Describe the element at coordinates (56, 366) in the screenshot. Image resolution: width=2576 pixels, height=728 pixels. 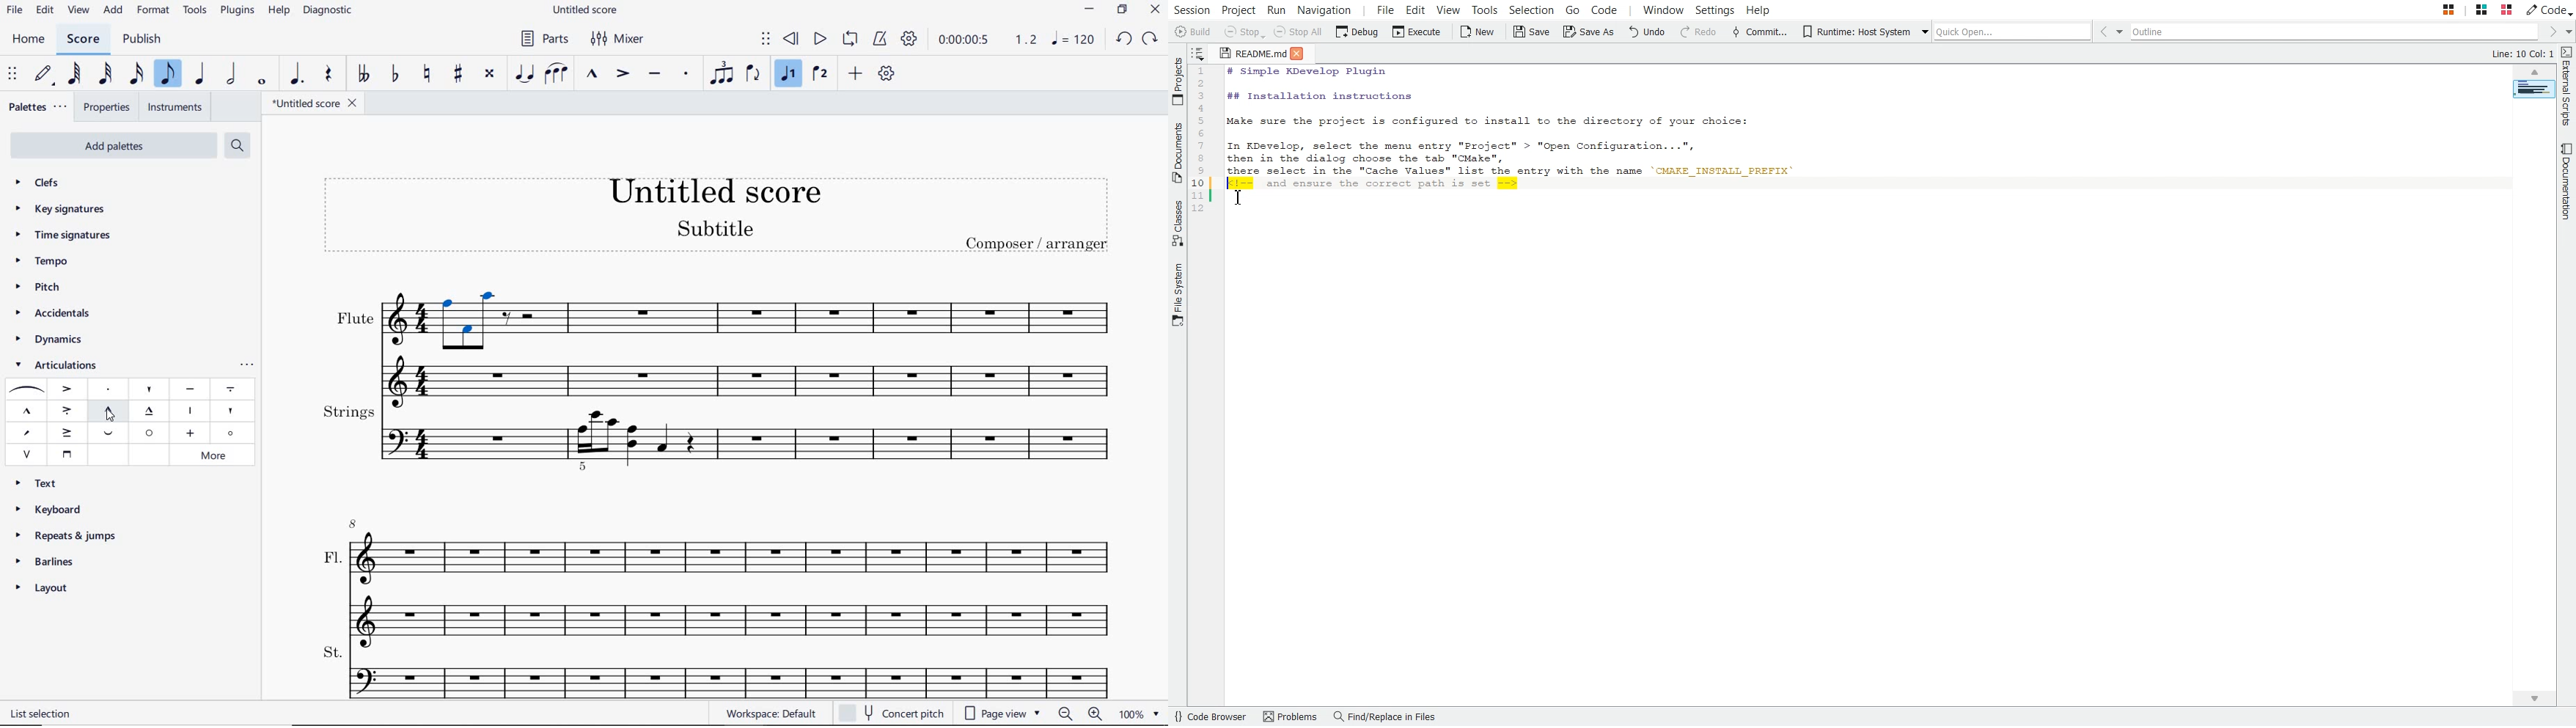
I see `articulations` at that location.